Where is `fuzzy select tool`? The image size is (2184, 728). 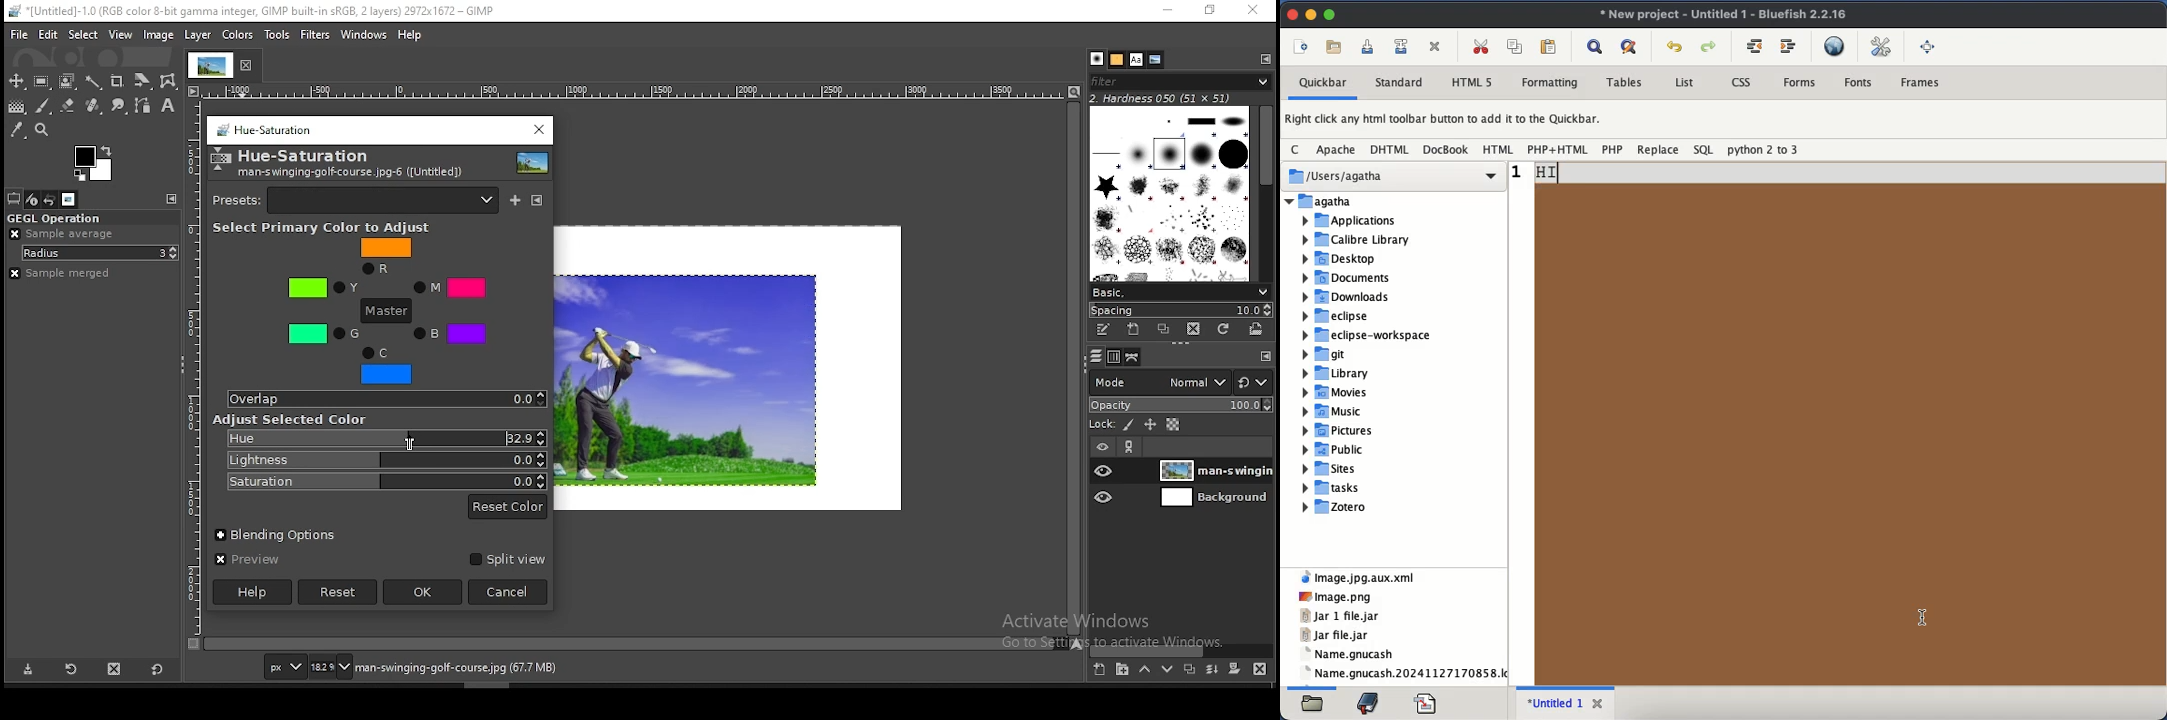
fuzzy select tool is located at coordinates (92, 82).